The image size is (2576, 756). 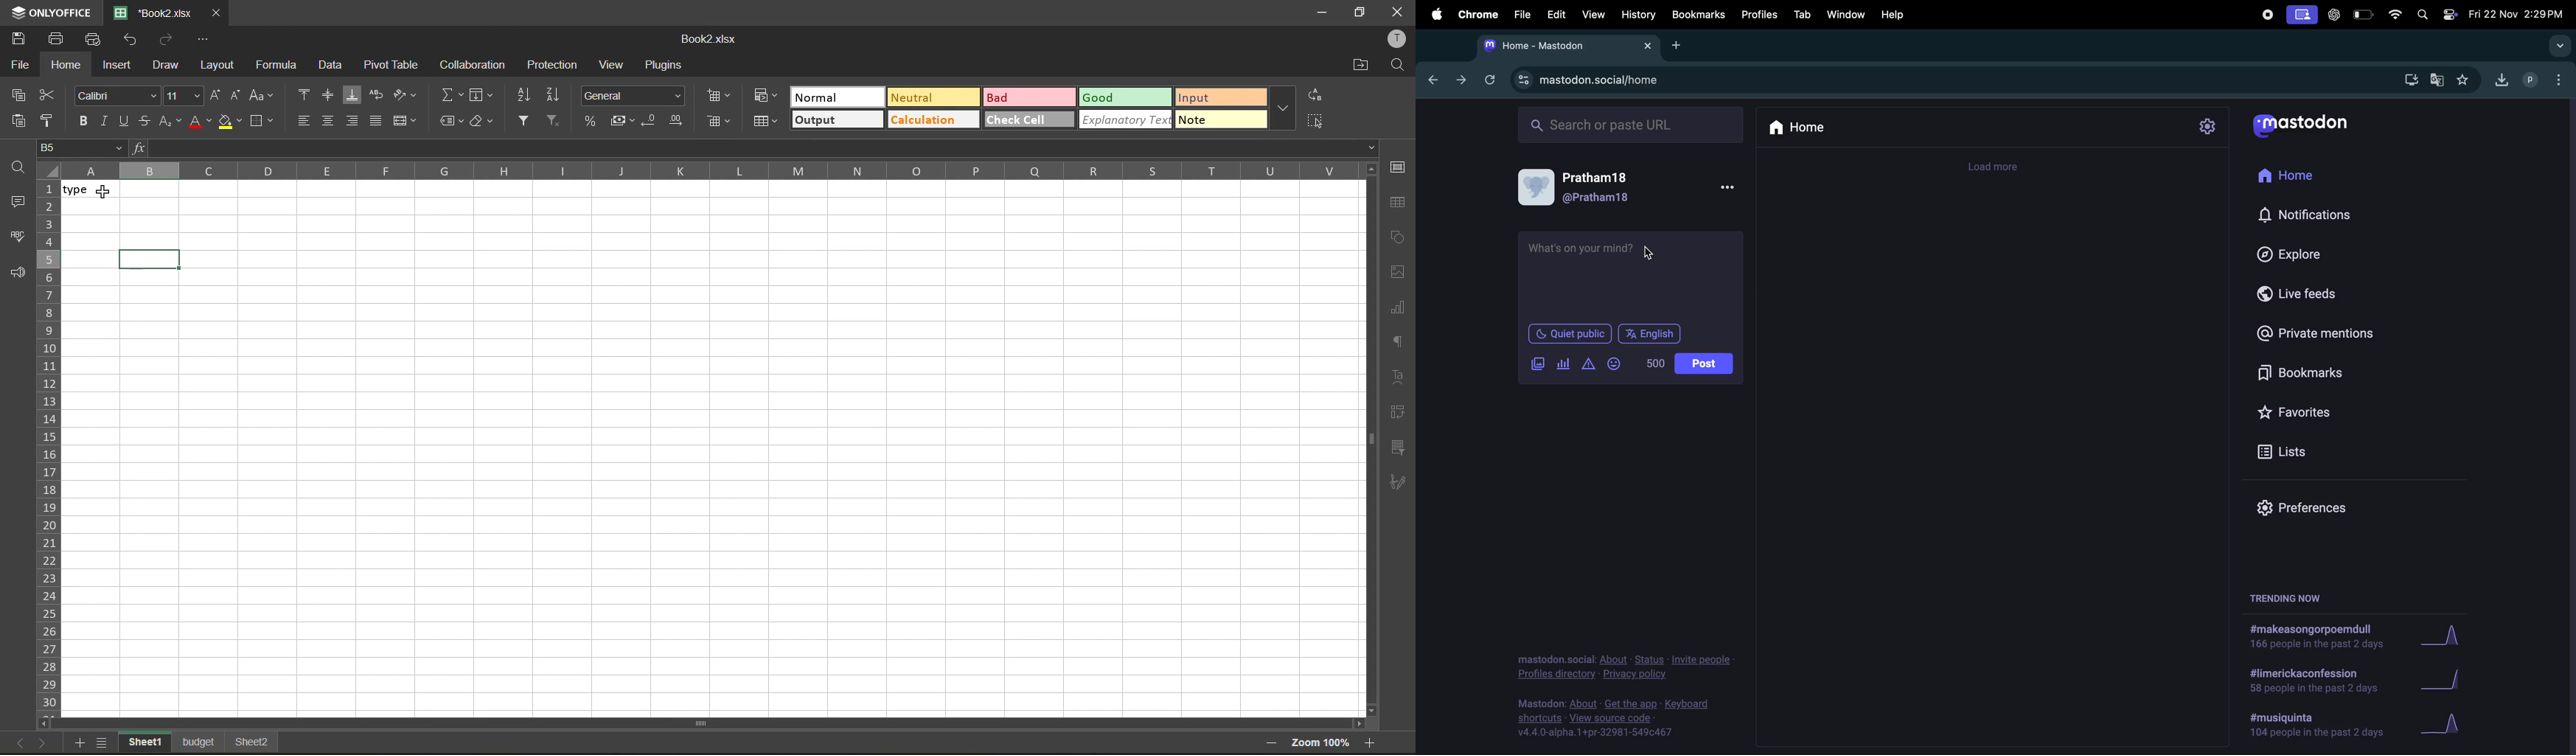 I want to click on minimize, so click(x=1323, y=14).